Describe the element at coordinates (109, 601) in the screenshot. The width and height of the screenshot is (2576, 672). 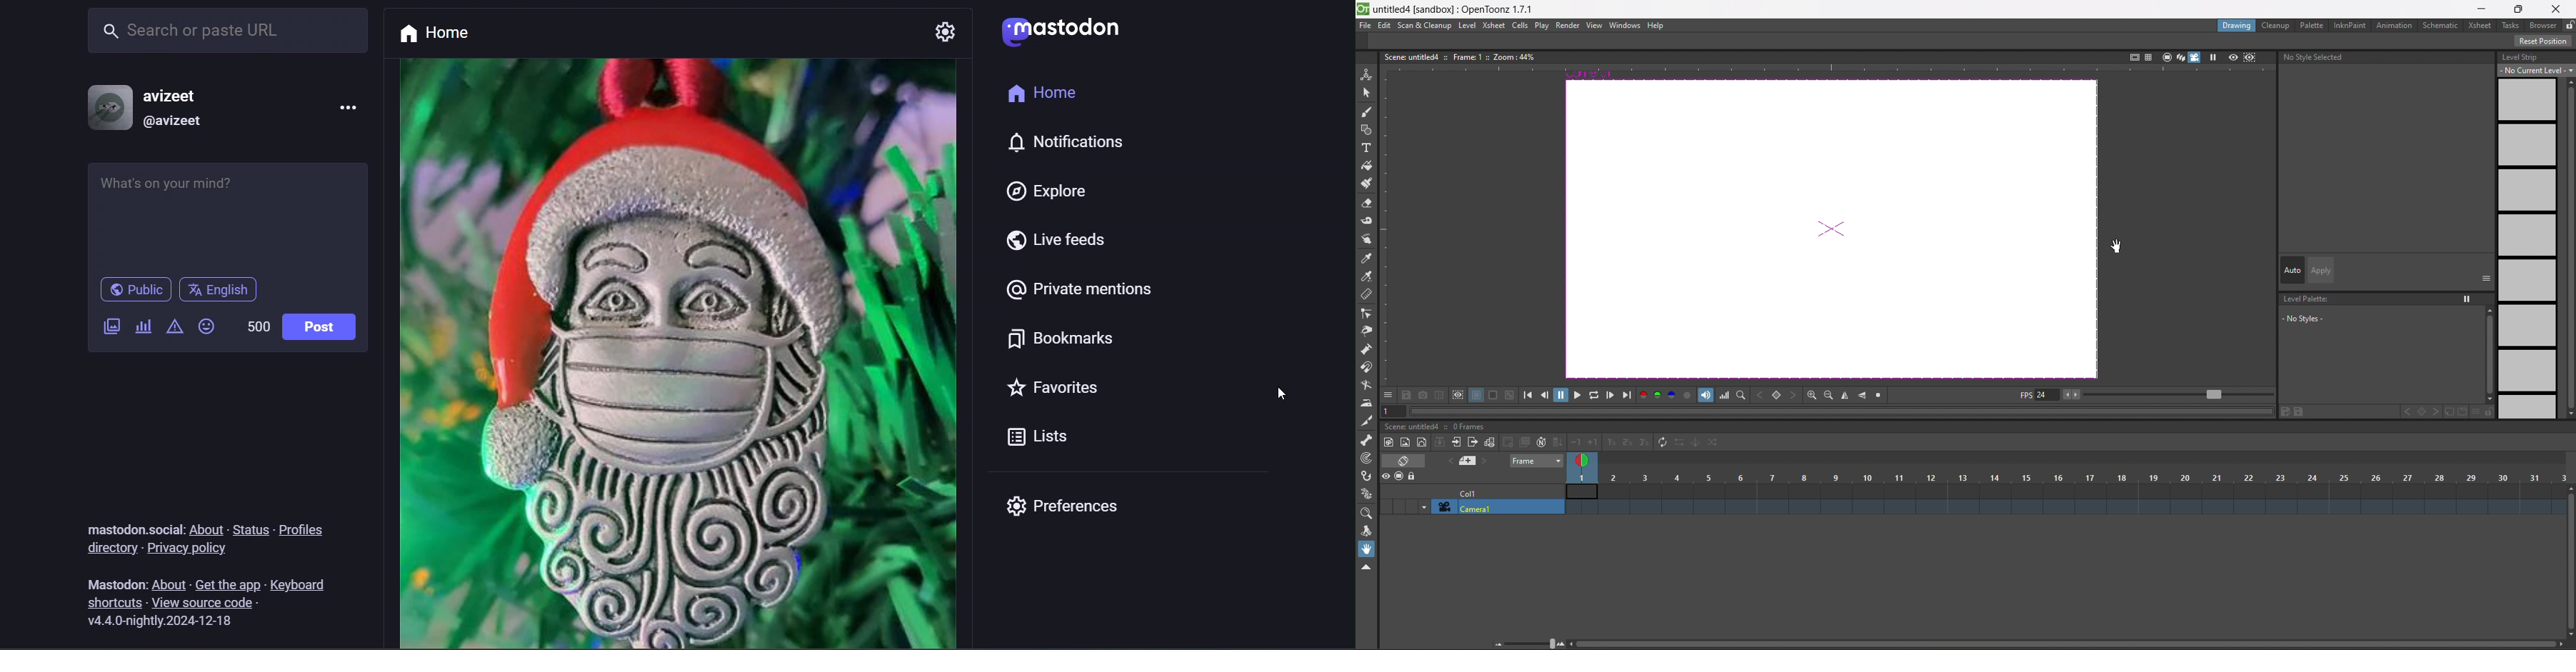
I see `shortcuts` at that location.